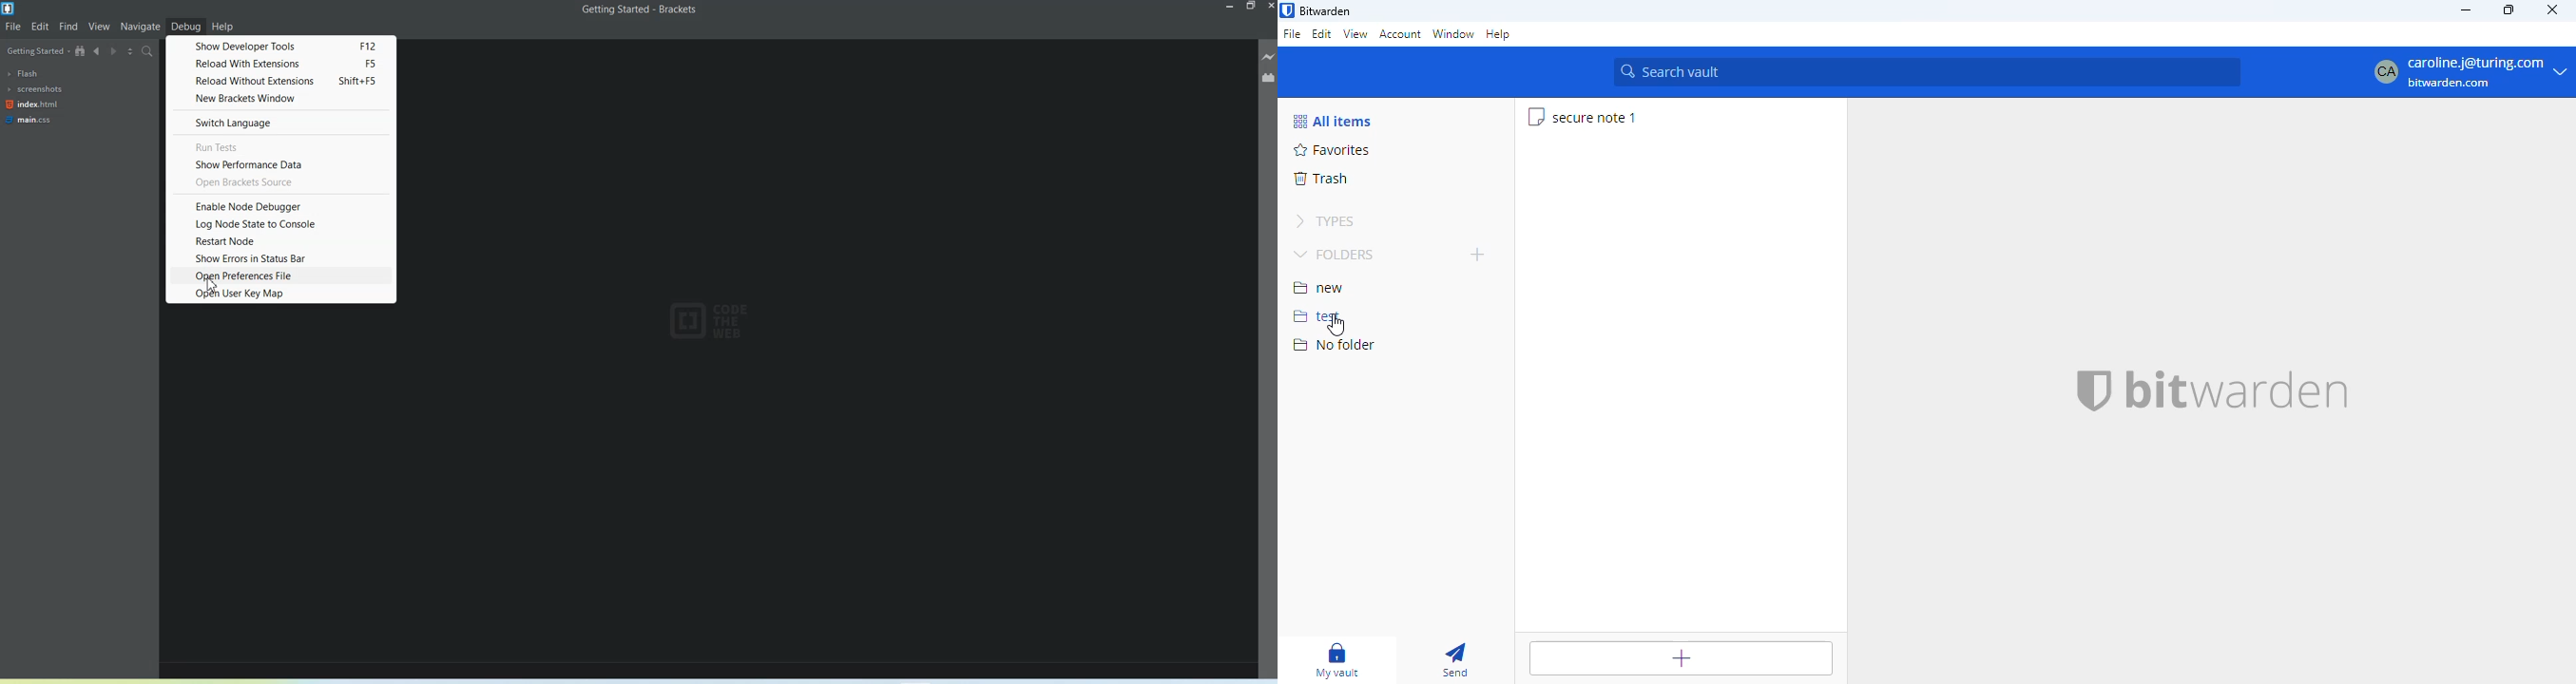 This screenshot has width=2576, height=700. I want to click on search vault, so click(1927, 72).